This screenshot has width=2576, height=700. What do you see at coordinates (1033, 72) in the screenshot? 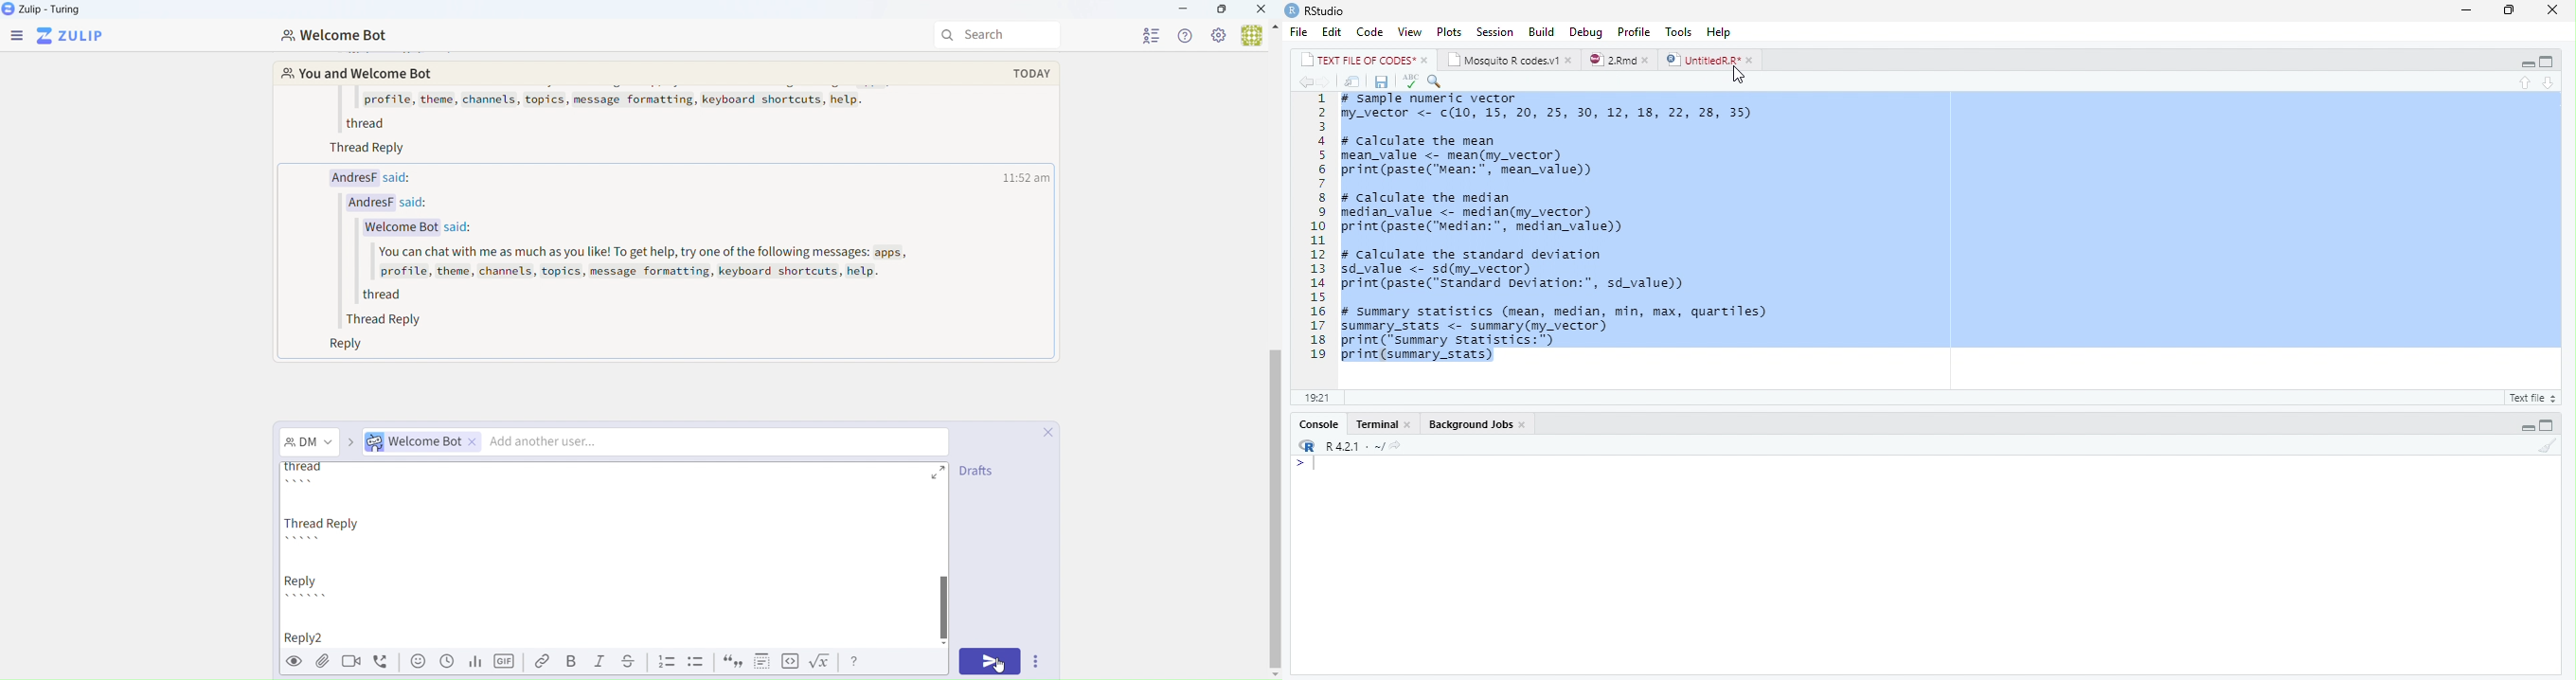
I see `today` at bounding box center [1033, 72].